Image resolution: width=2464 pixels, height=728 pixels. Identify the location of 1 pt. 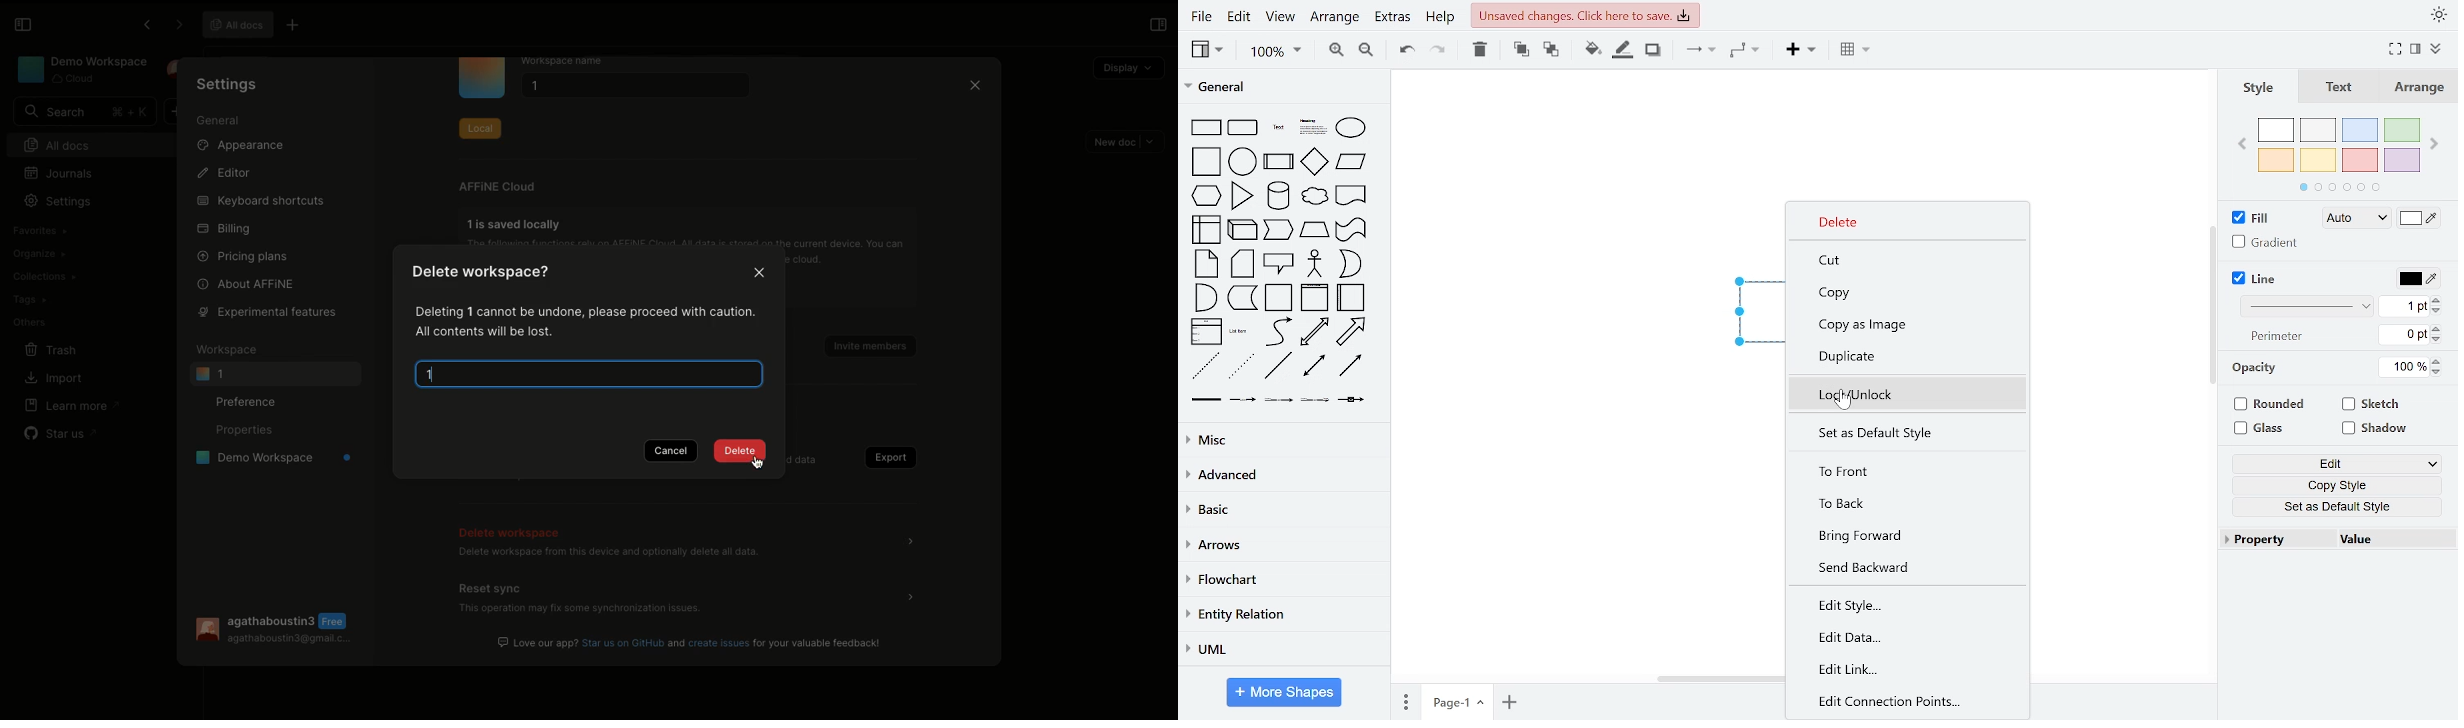
(2405, 307).